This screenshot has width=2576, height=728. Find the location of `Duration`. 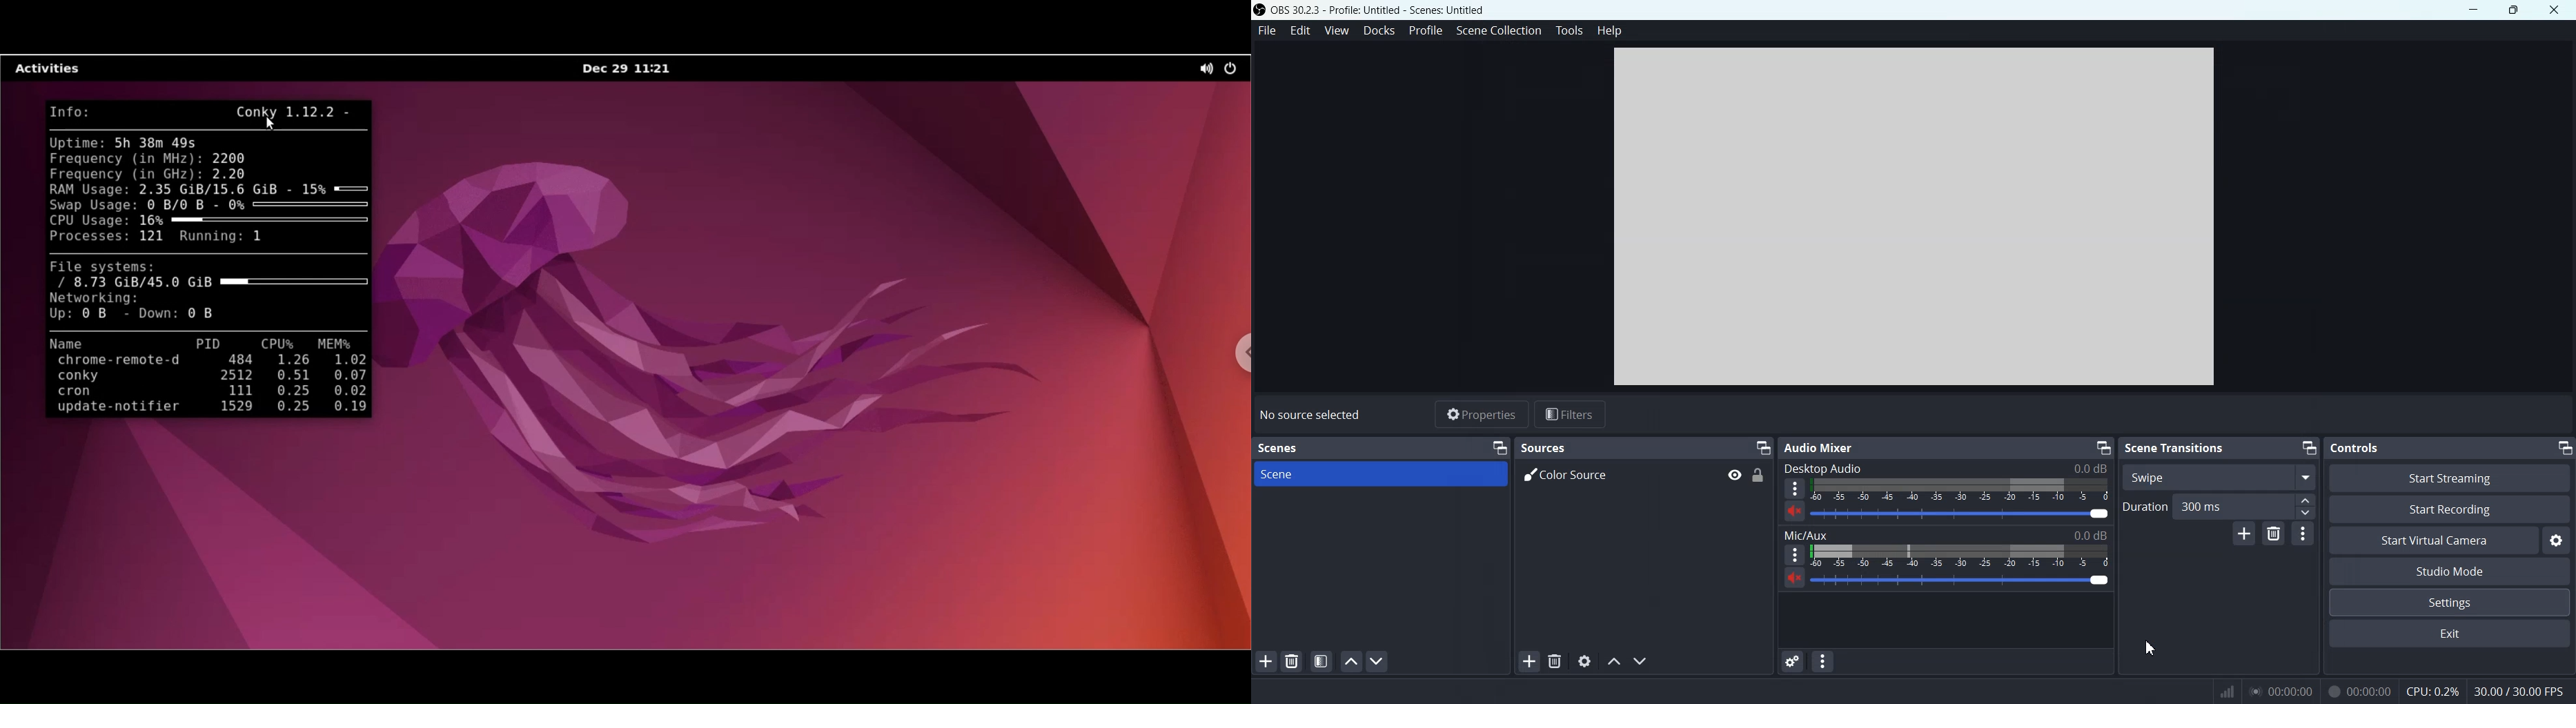

Duration is located at coordinates (2219, 507).